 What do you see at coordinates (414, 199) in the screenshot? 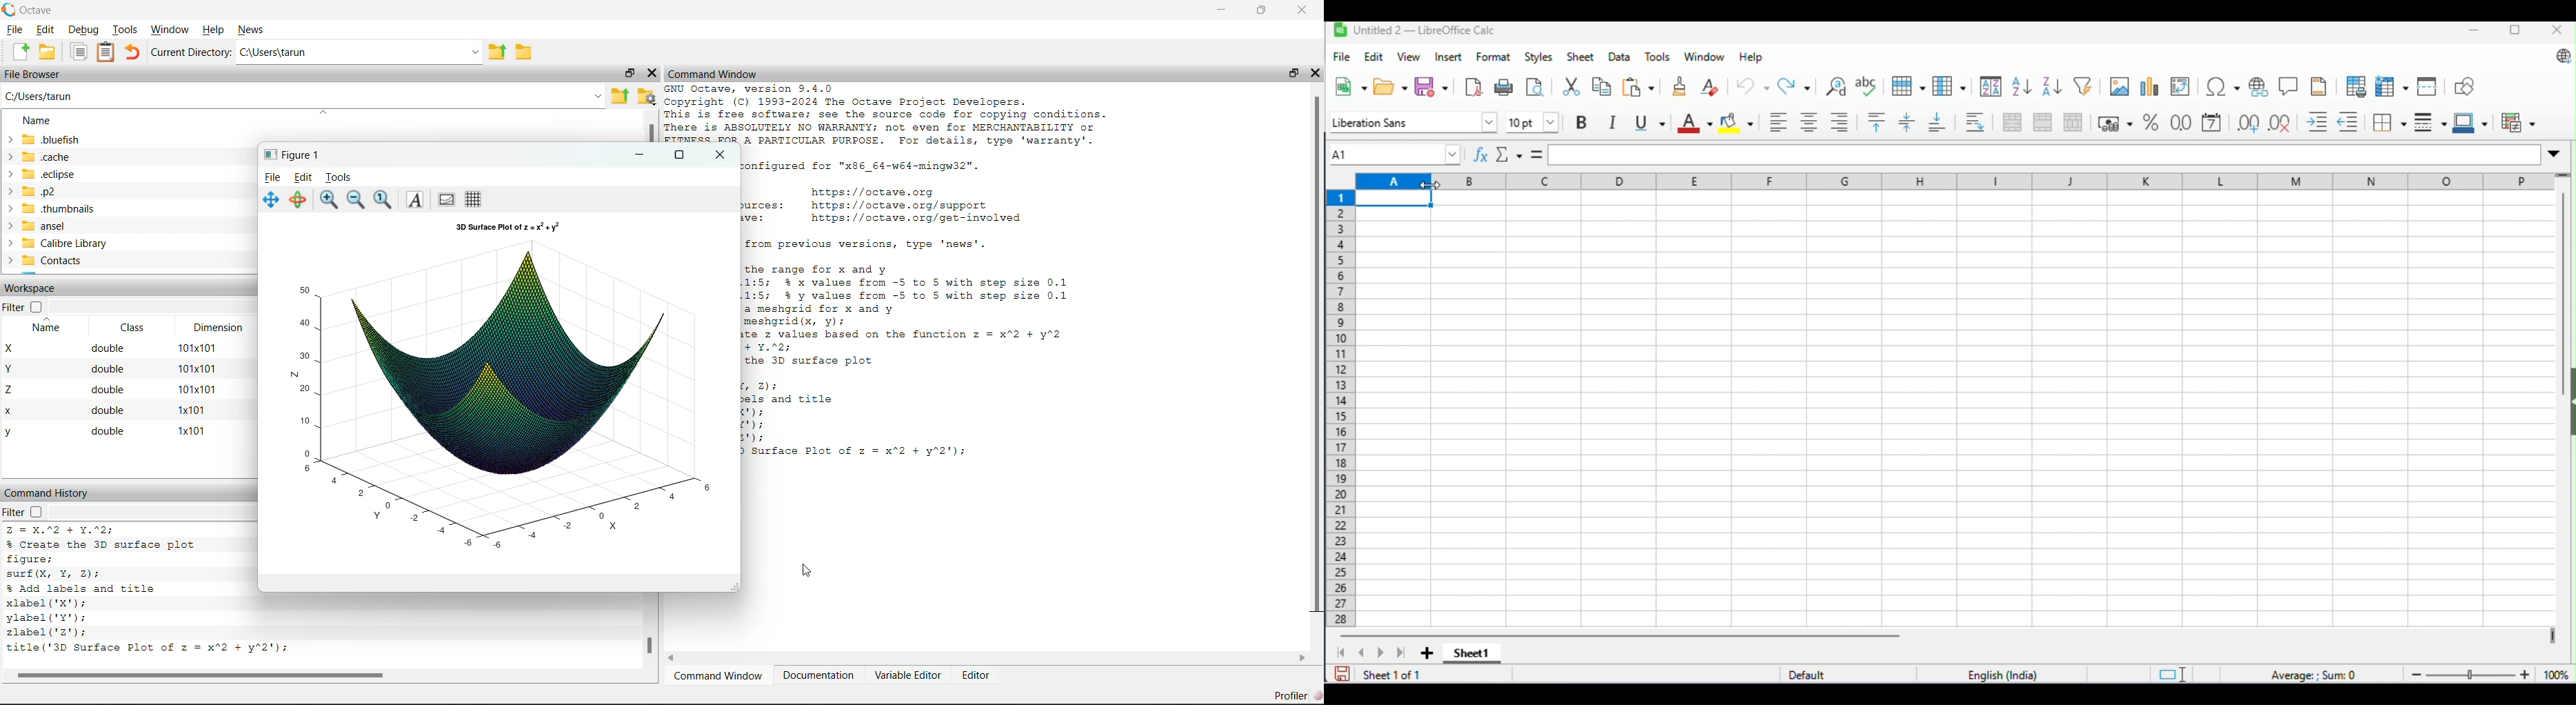
I see `Font` at bounding box center [414, 199].